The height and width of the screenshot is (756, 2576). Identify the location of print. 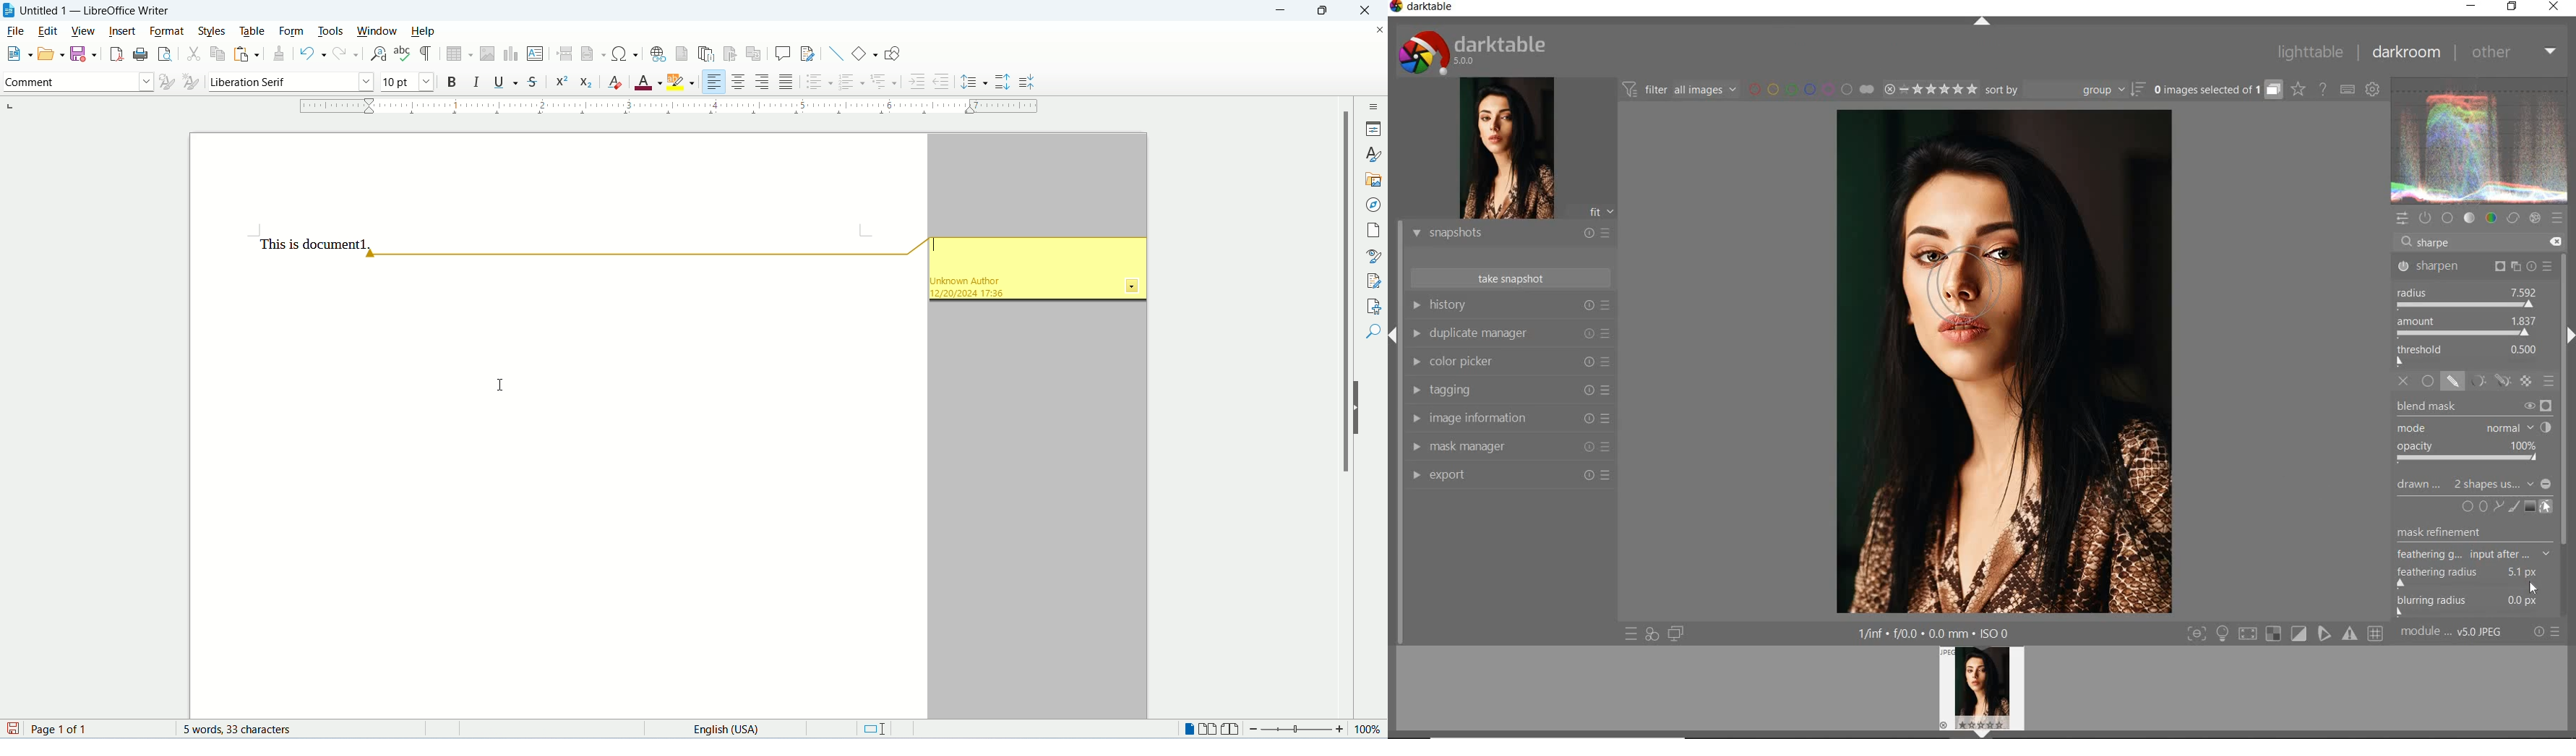
(138, 54).